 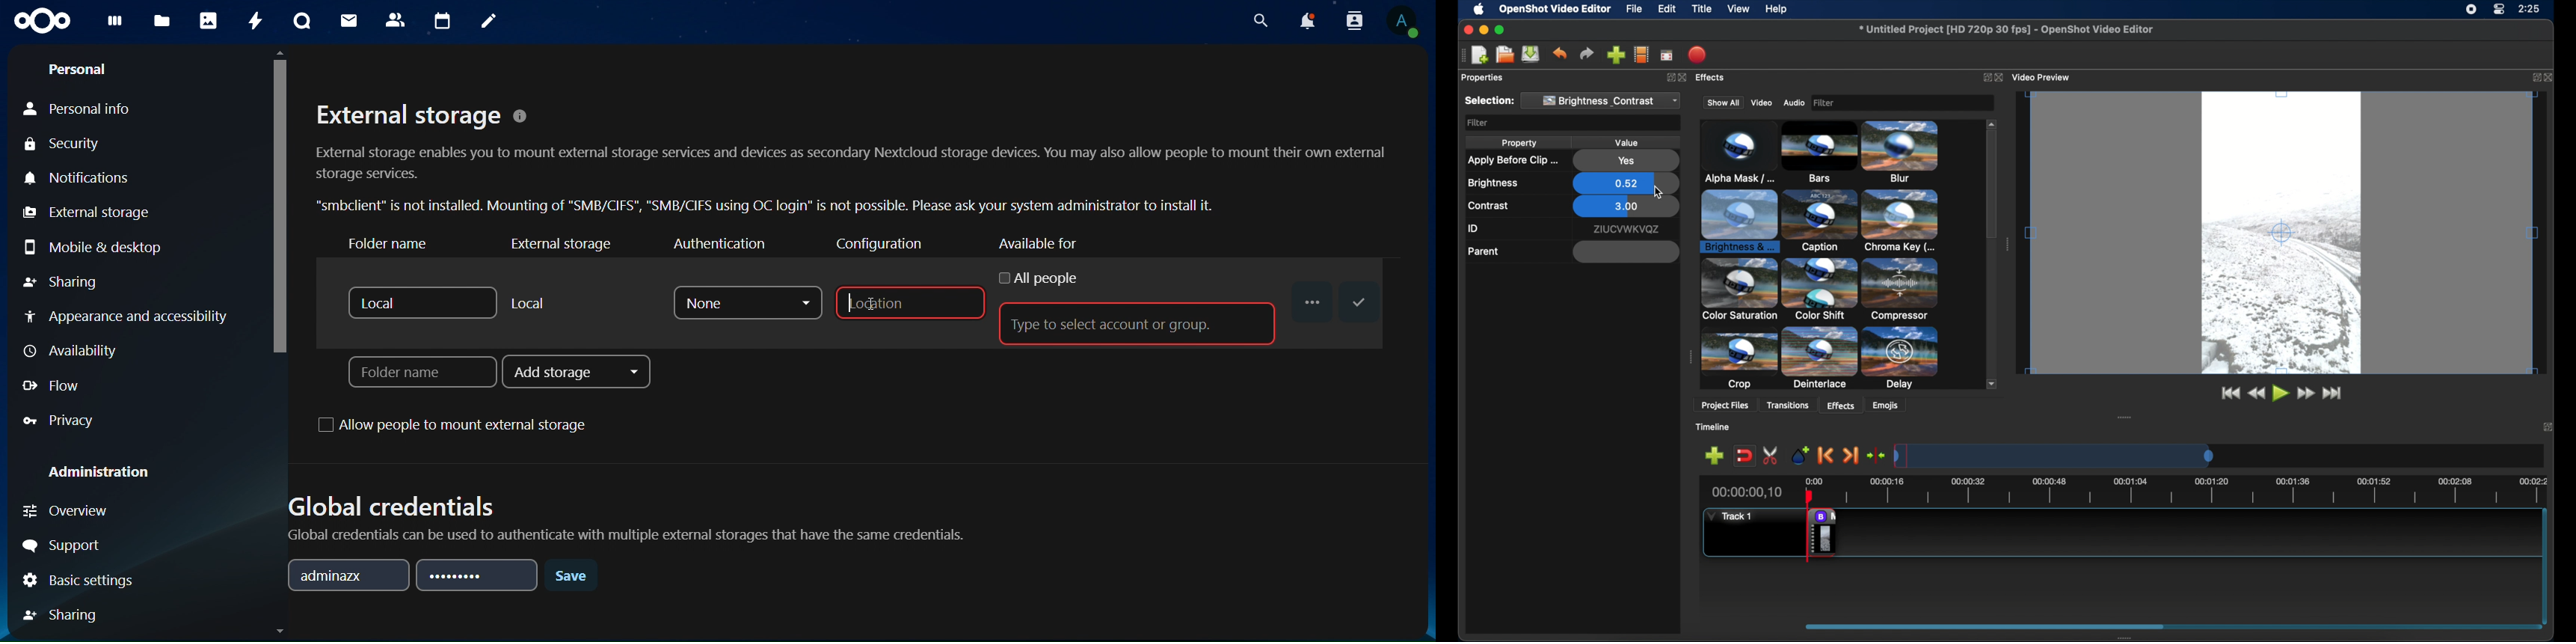 What do you see at coordinates (461, 427) in the screenshot?
I see `allow people to mount external storage` at bounding box center [461, 427].